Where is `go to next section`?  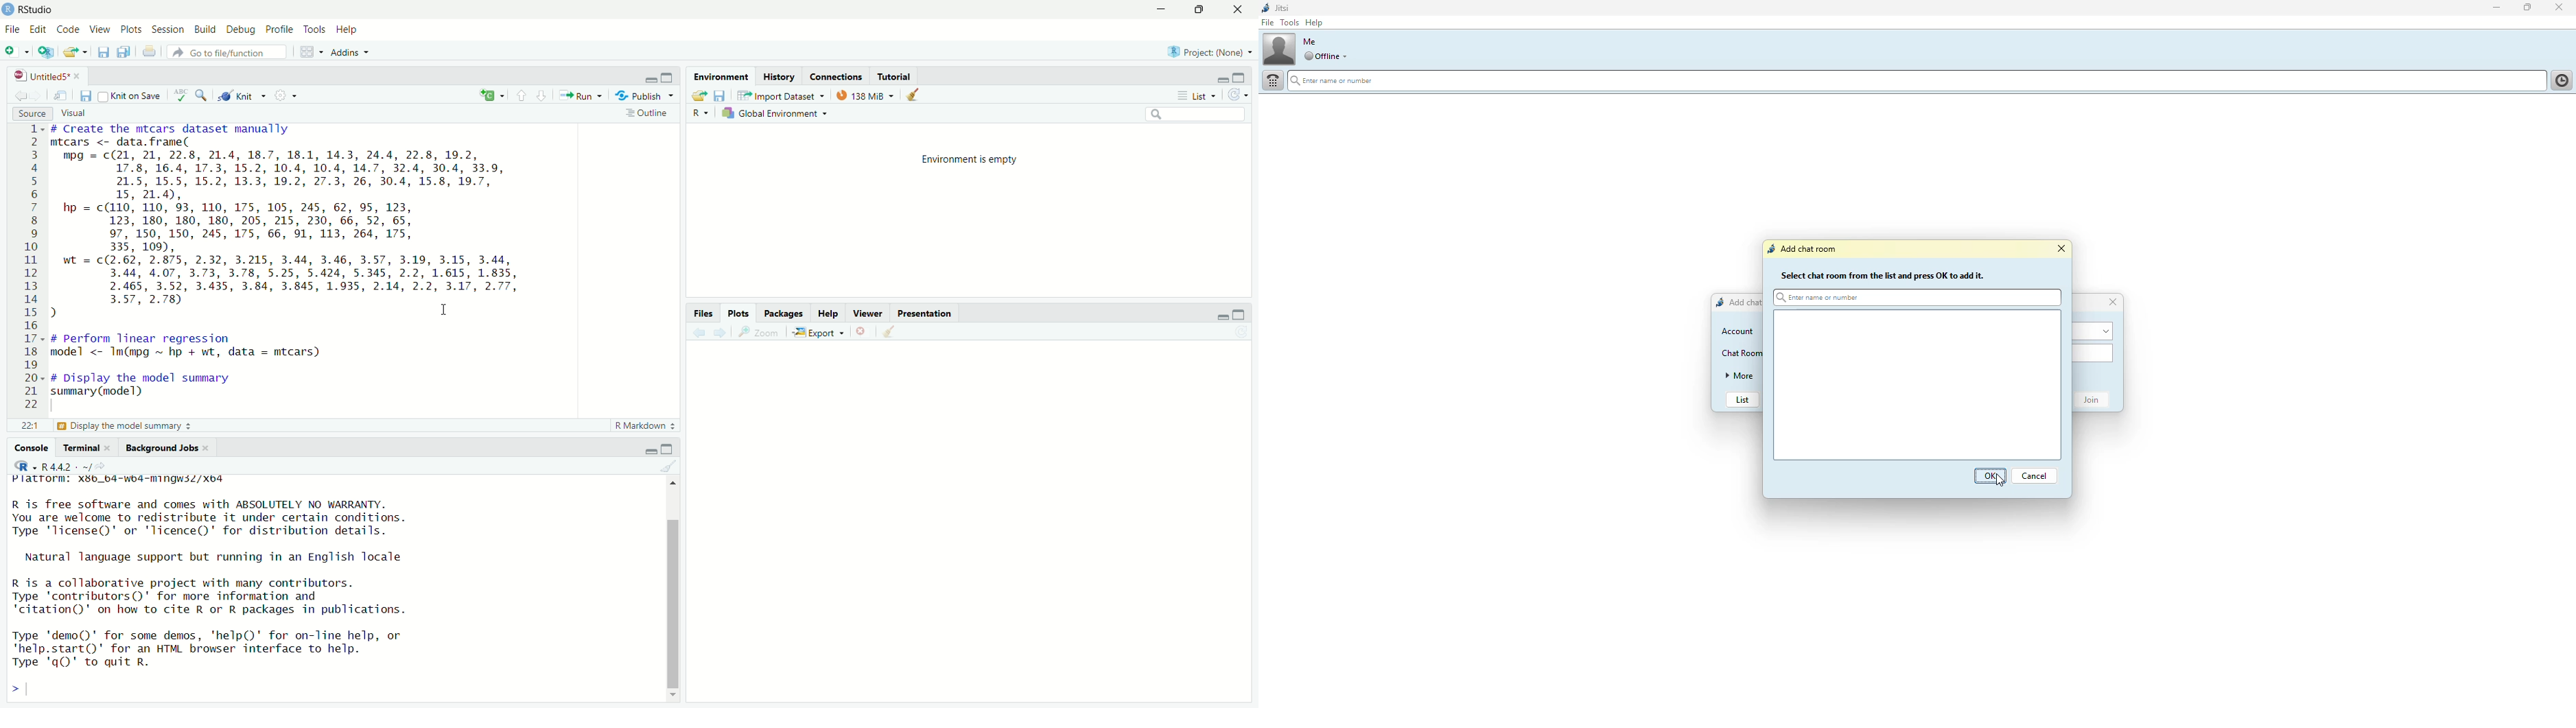 go to next section is located at coordinates (542, 95).